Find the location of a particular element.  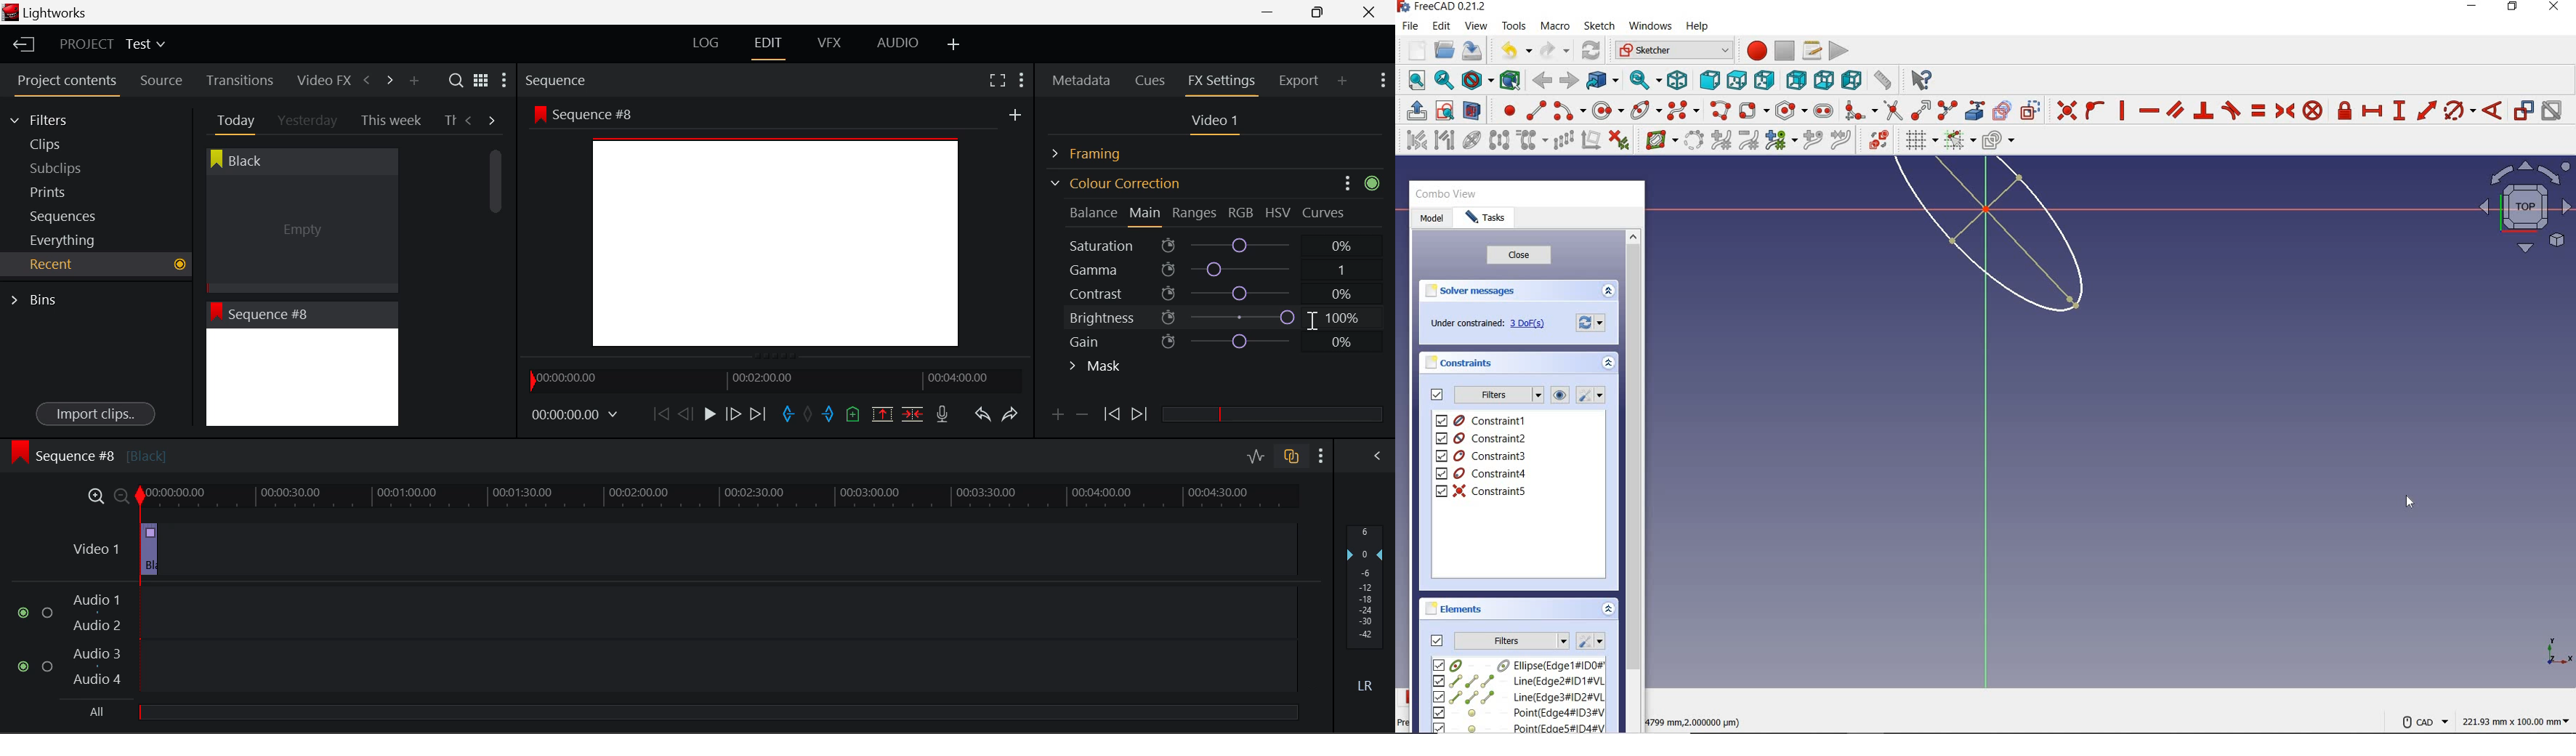

constraint1 is located at coordinates (1486, 420).